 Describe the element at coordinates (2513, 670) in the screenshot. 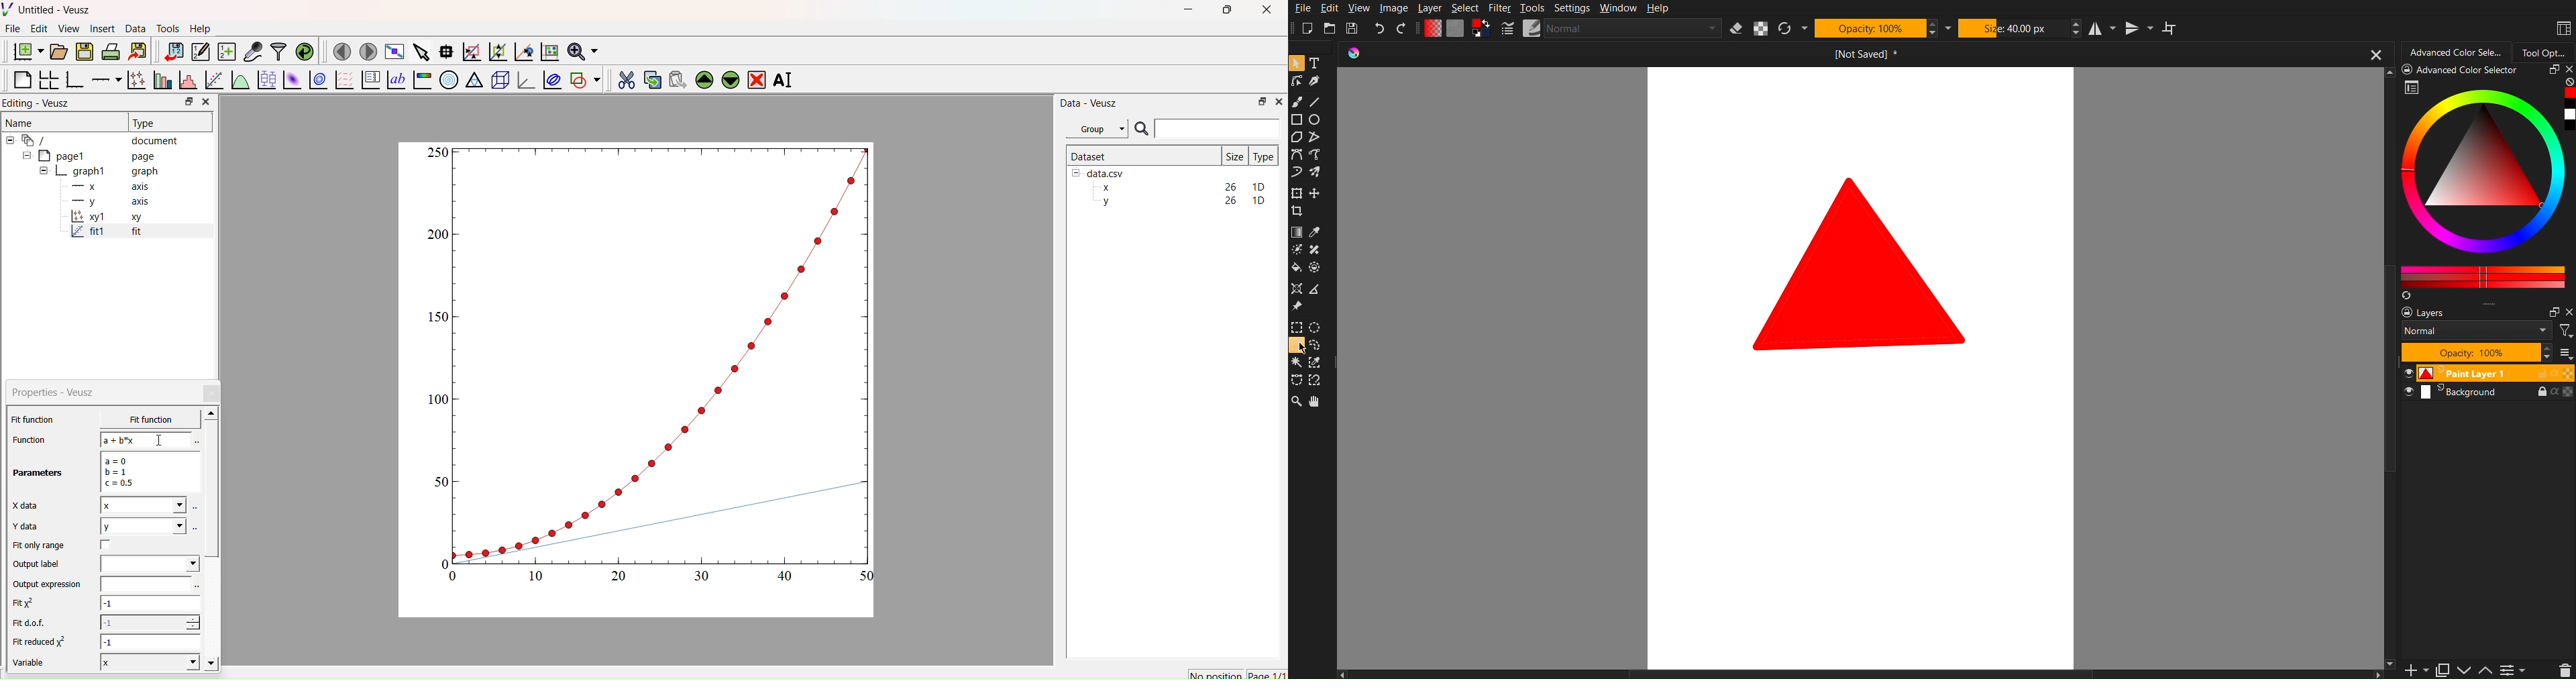

I see `Menu` at that location.